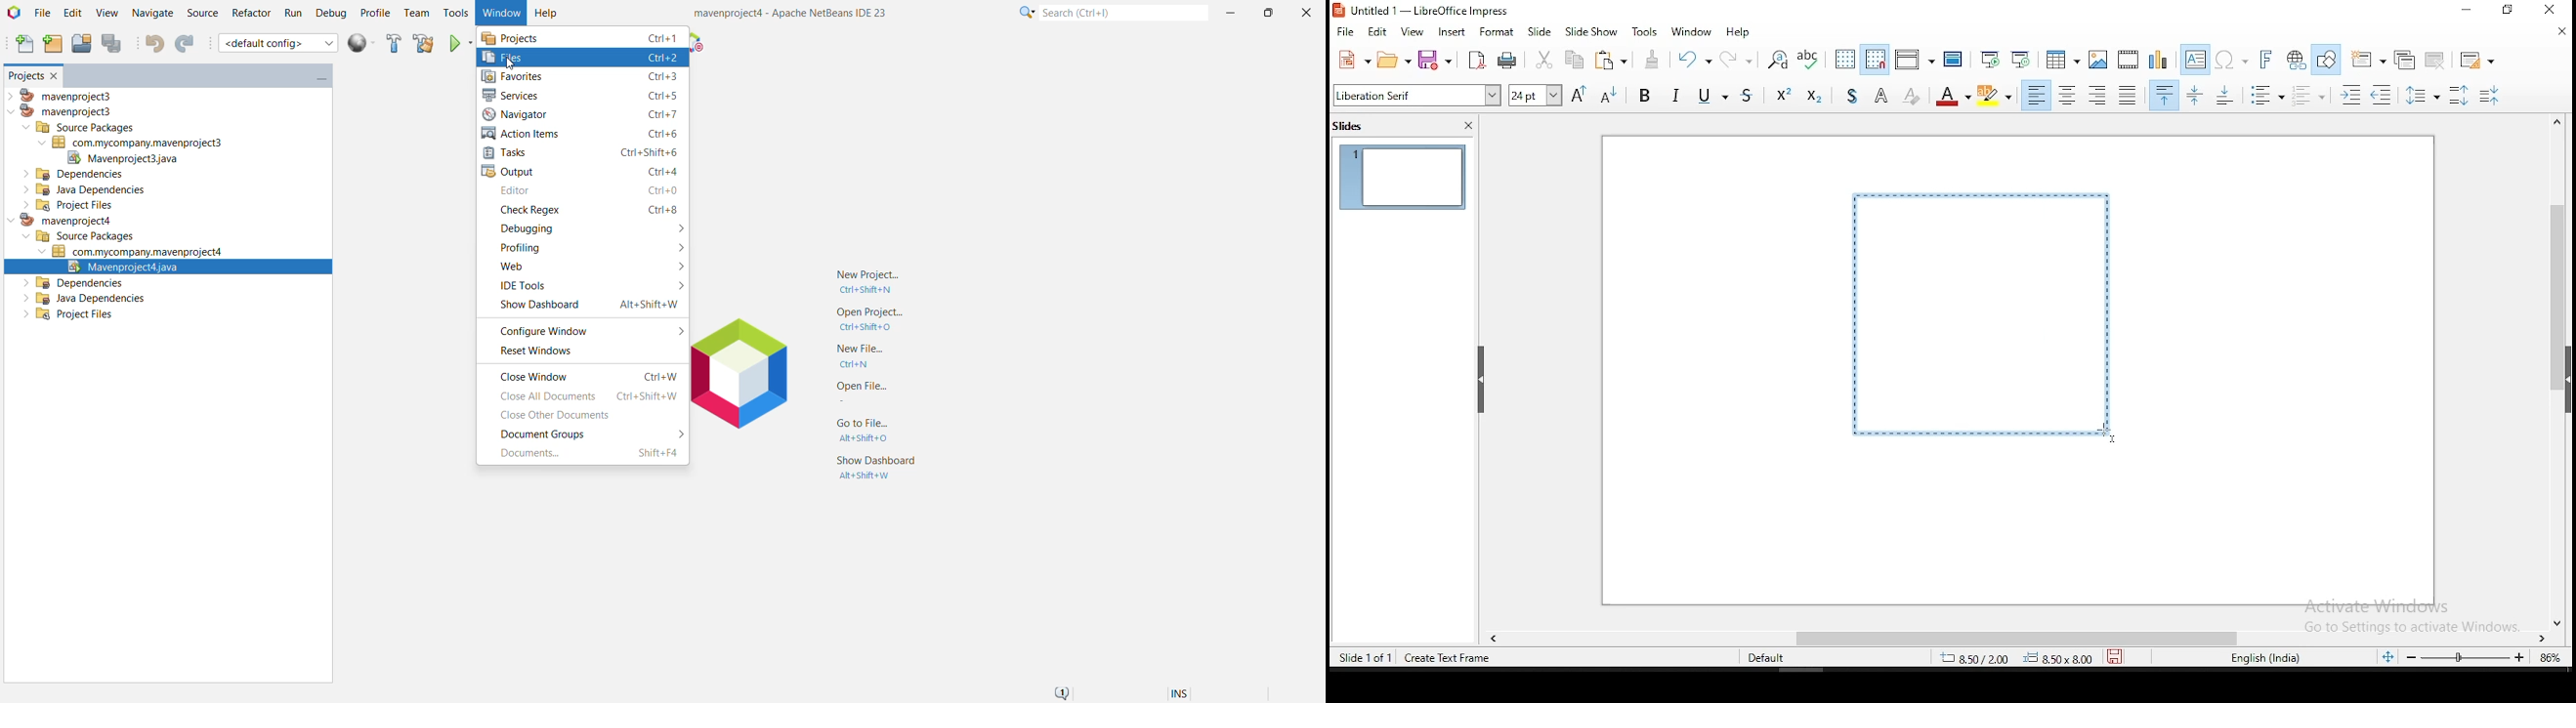  I want to click on font size, so click(1533, 94).